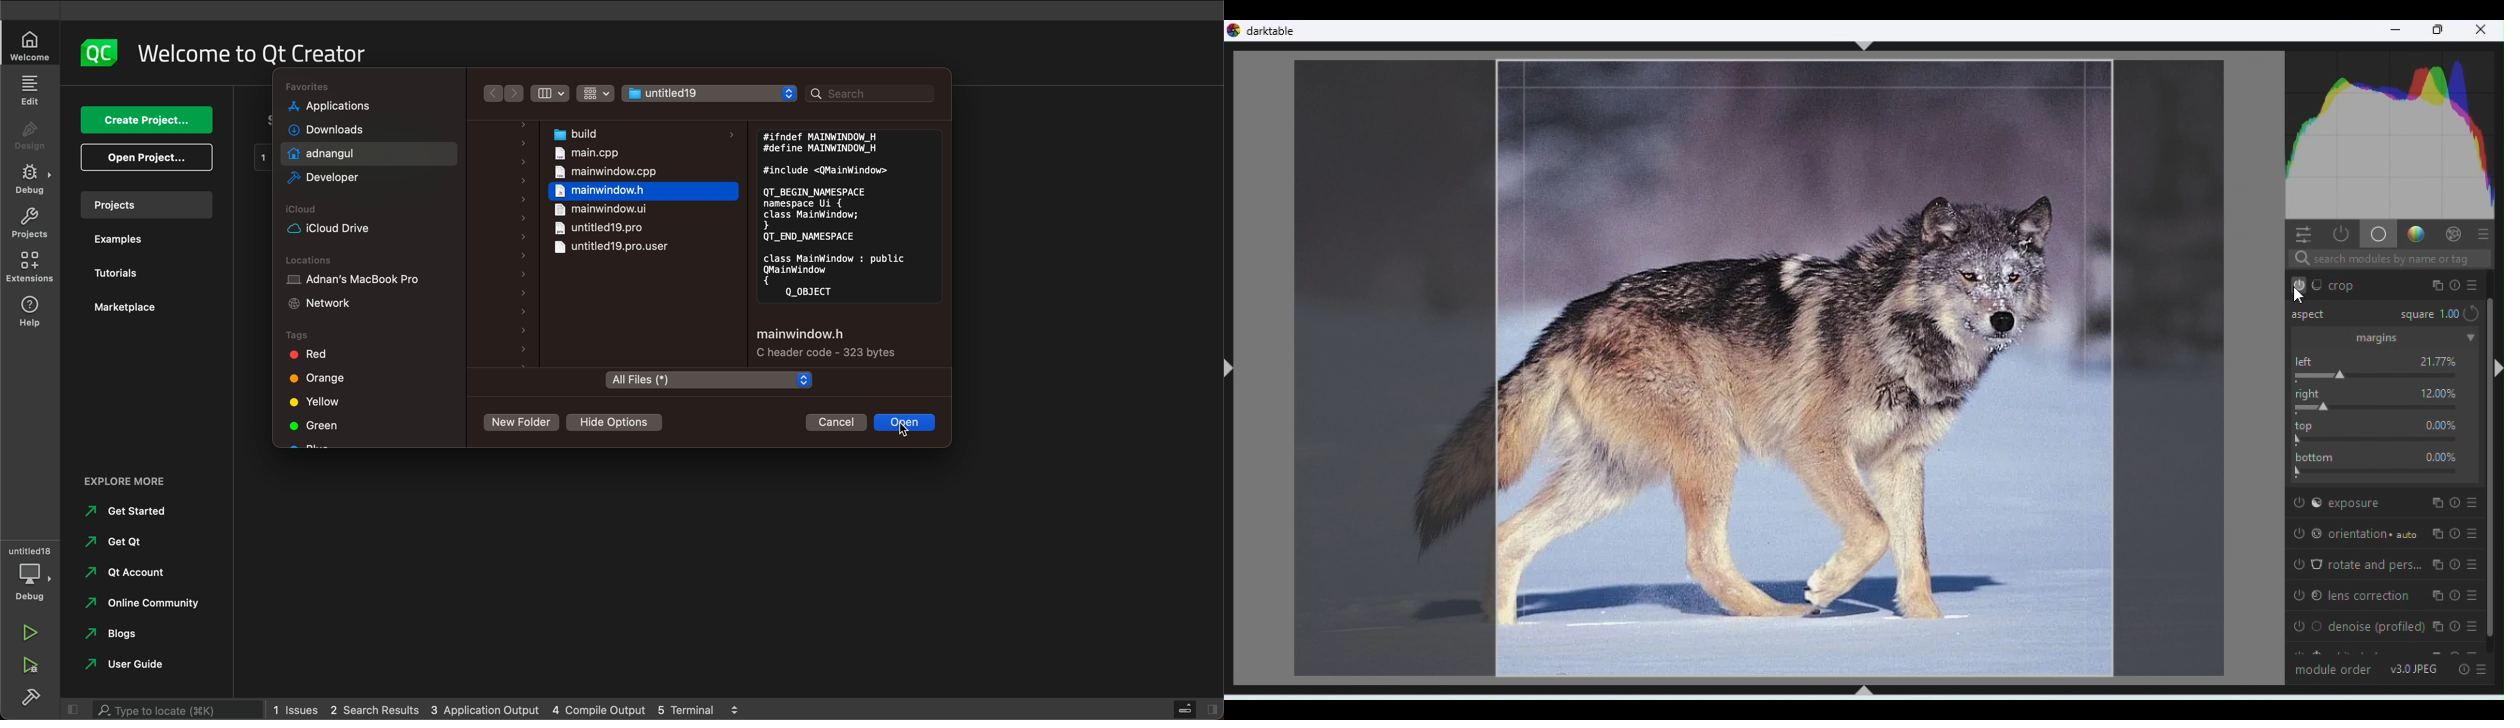 The height and width of the screenshot is (728, 2520). What do you see at coordinates (2389, 626) in the screenshot?
I see `deNoise` at bounding box center [2389, 626].